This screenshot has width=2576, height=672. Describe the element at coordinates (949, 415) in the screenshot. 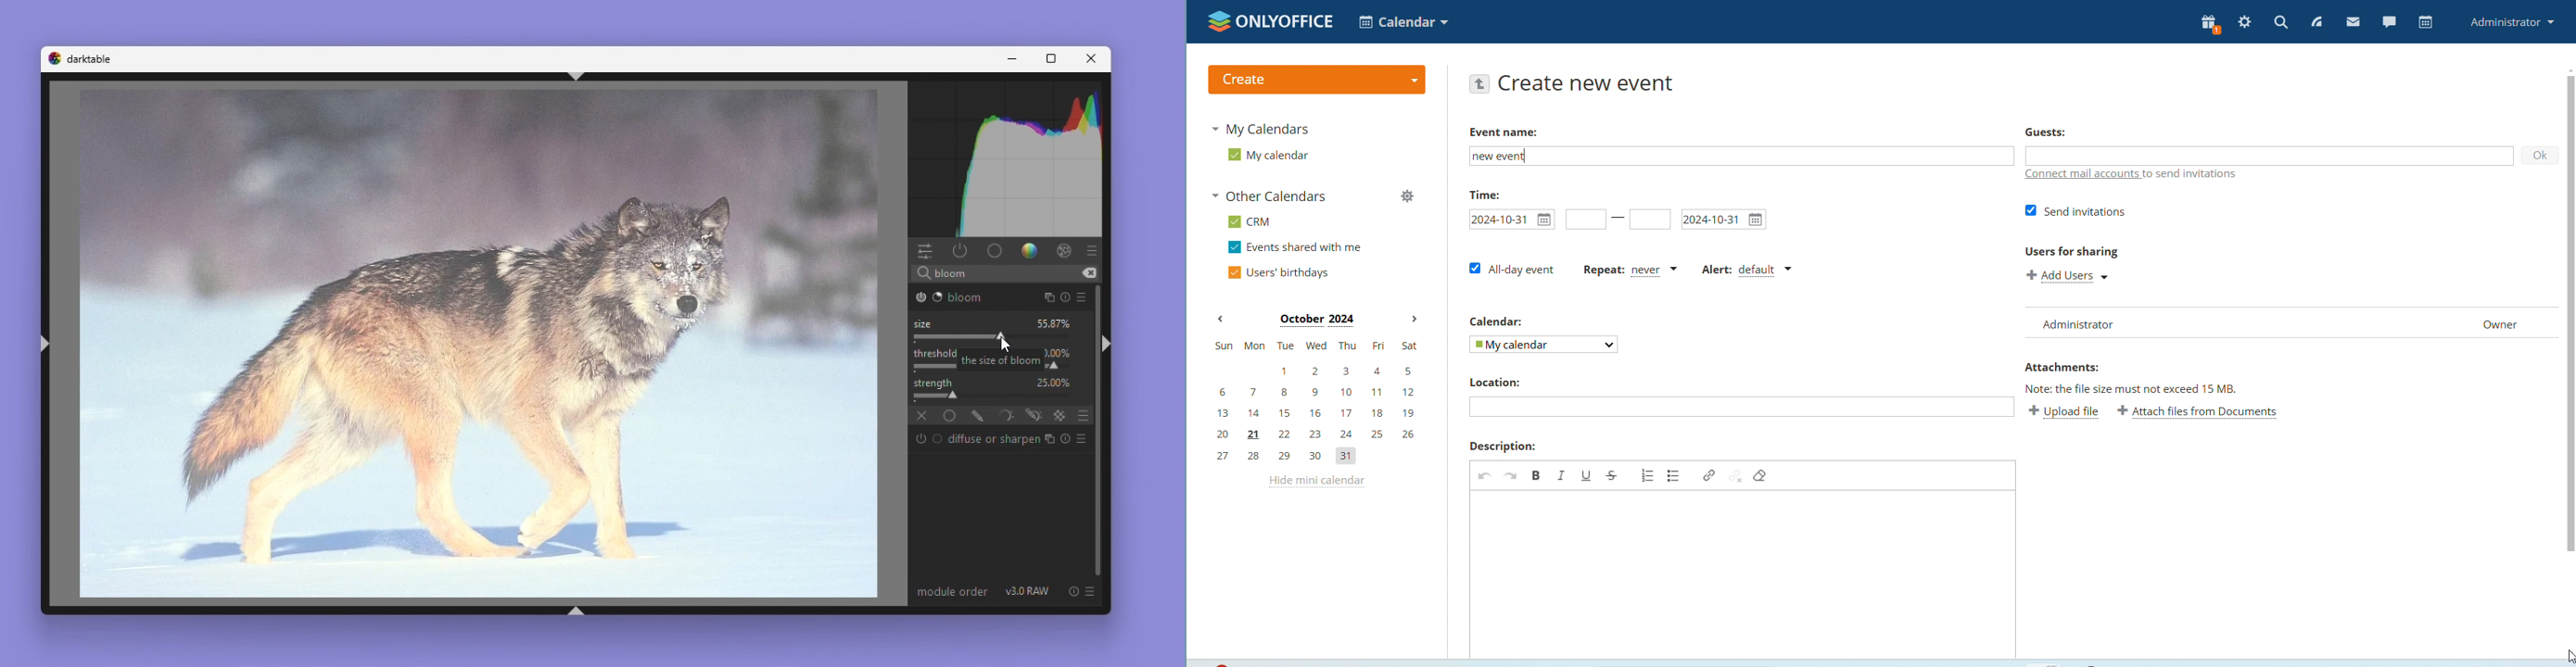

I see `Uniformly` at that location.